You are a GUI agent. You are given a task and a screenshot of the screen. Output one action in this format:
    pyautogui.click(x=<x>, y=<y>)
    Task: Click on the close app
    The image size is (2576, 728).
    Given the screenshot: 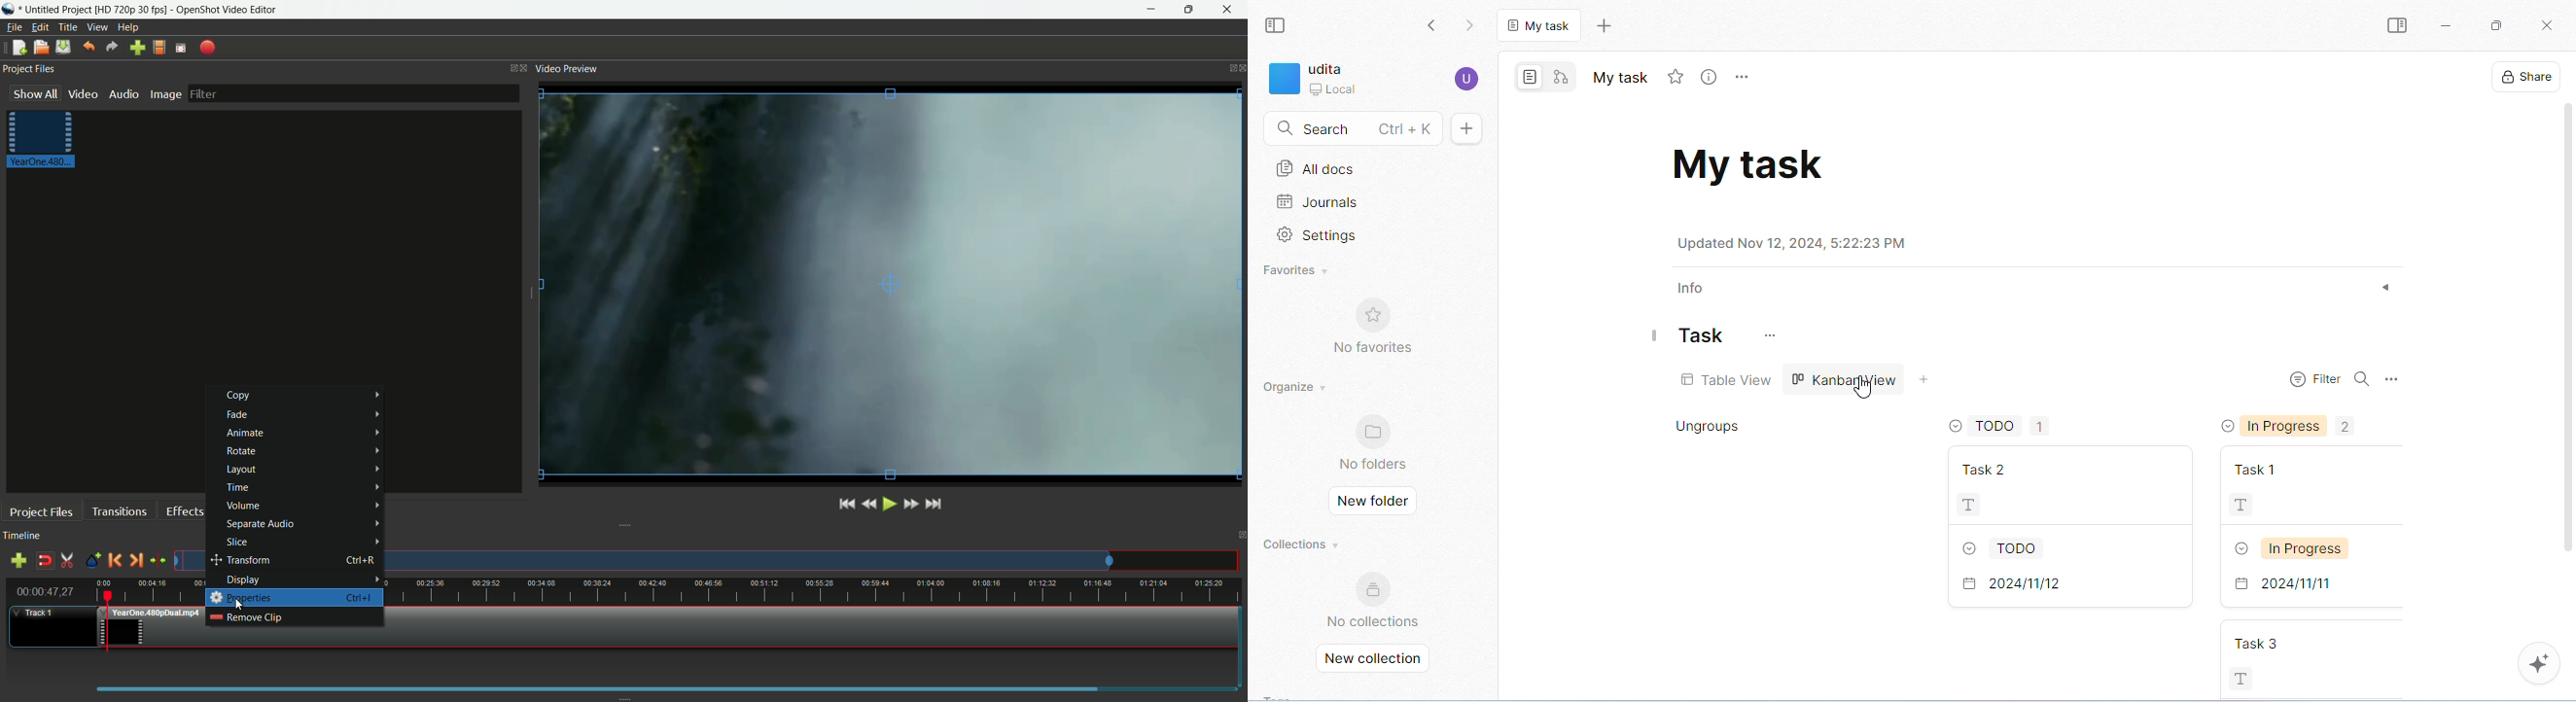 What is the action you would take?
    pyautogui.click(x=1229, y=10)
    